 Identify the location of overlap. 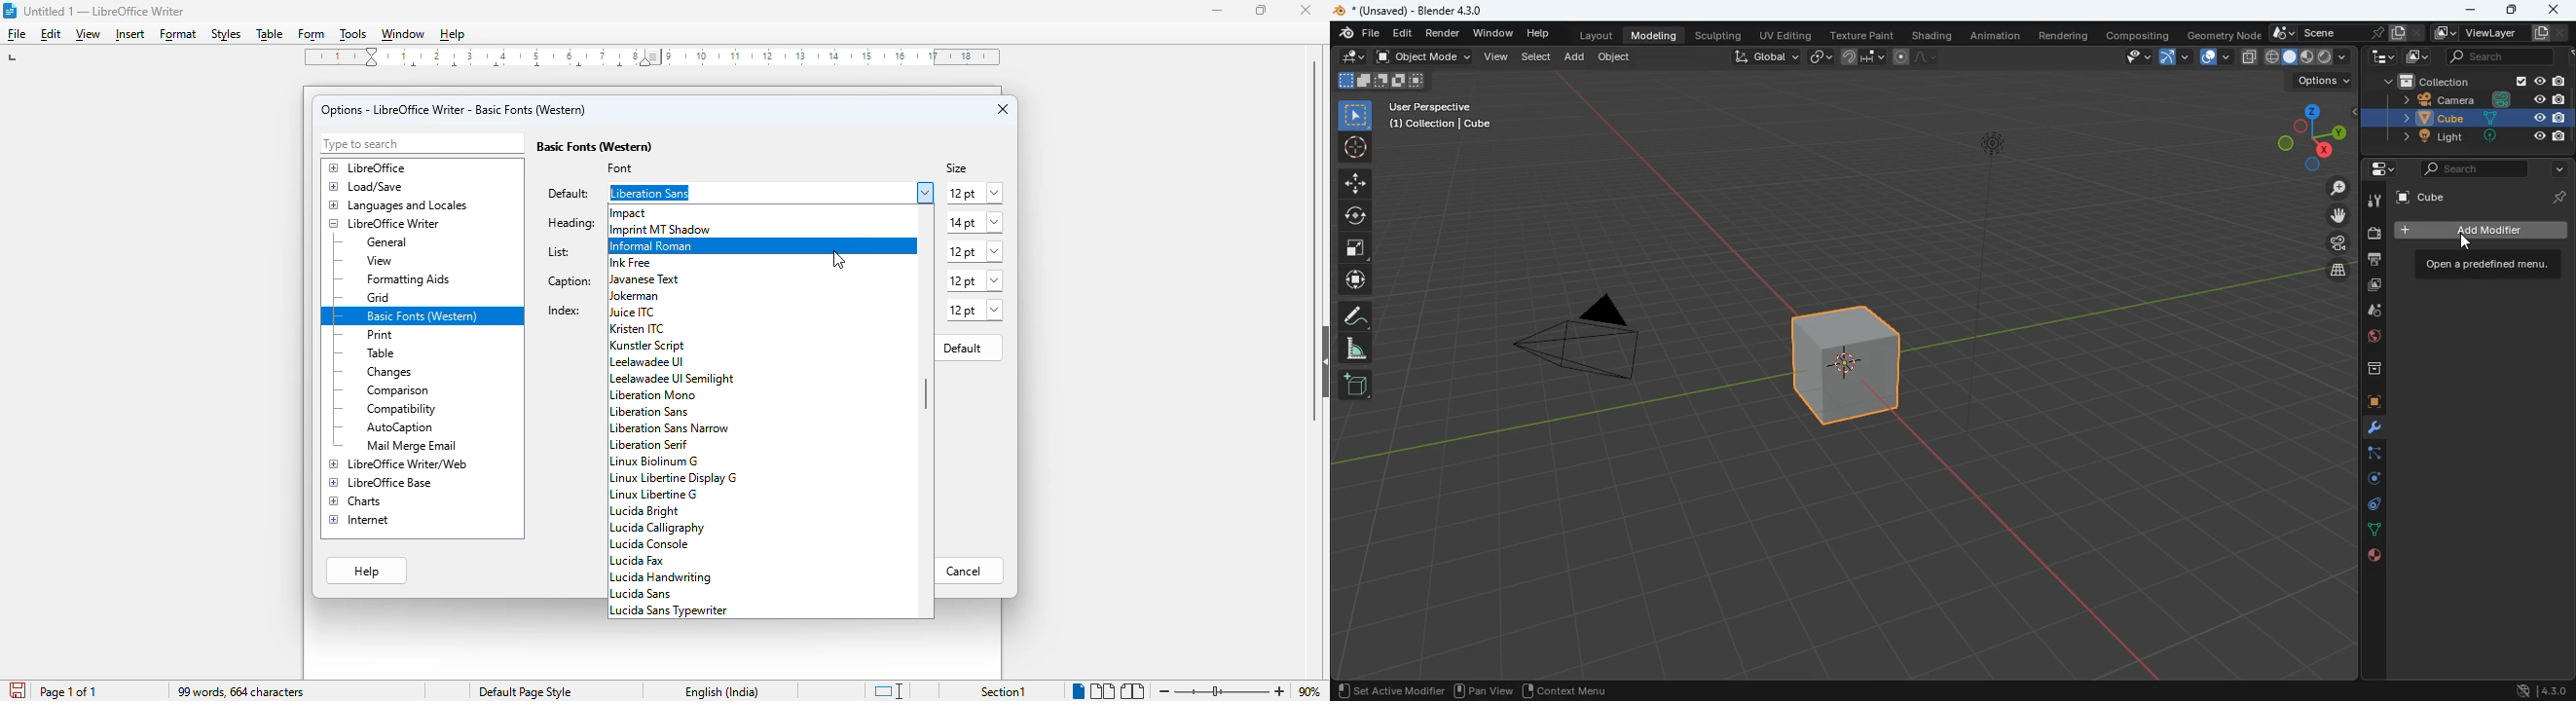
(2213, 58).